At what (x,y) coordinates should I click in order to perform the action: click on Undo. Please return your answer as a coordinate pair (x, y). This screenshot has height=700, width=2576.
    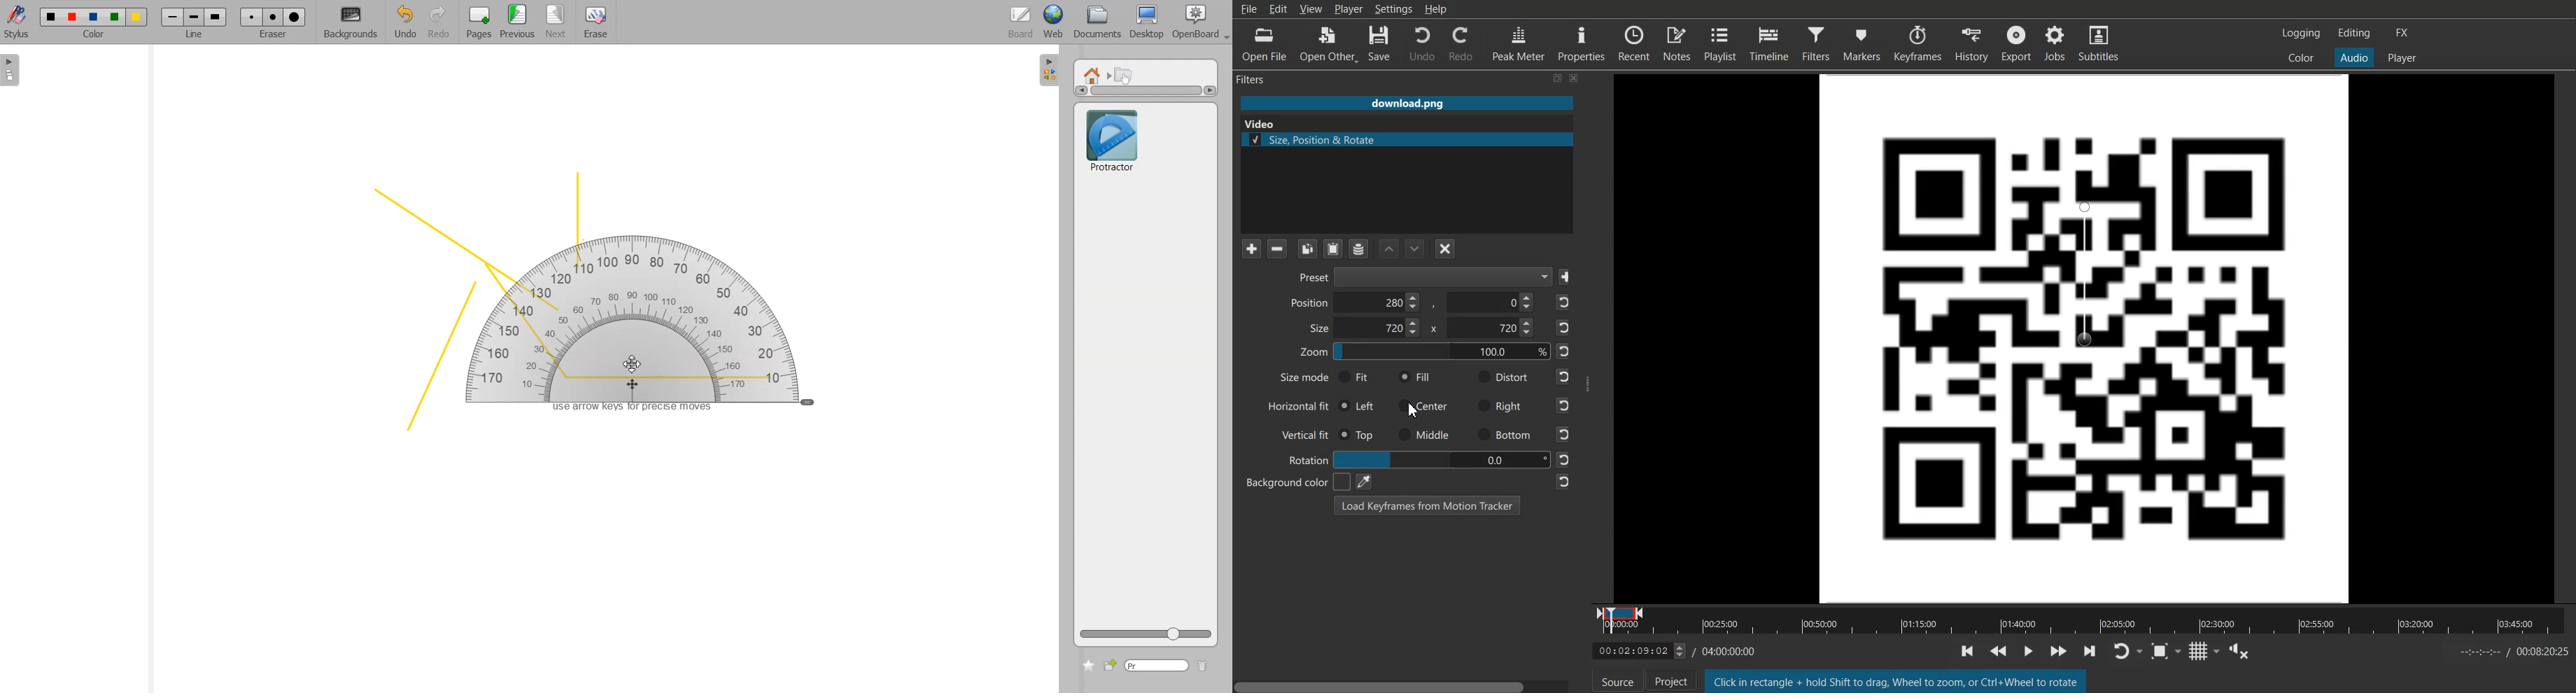
    Looking at the image, I should click on (1421, 44).